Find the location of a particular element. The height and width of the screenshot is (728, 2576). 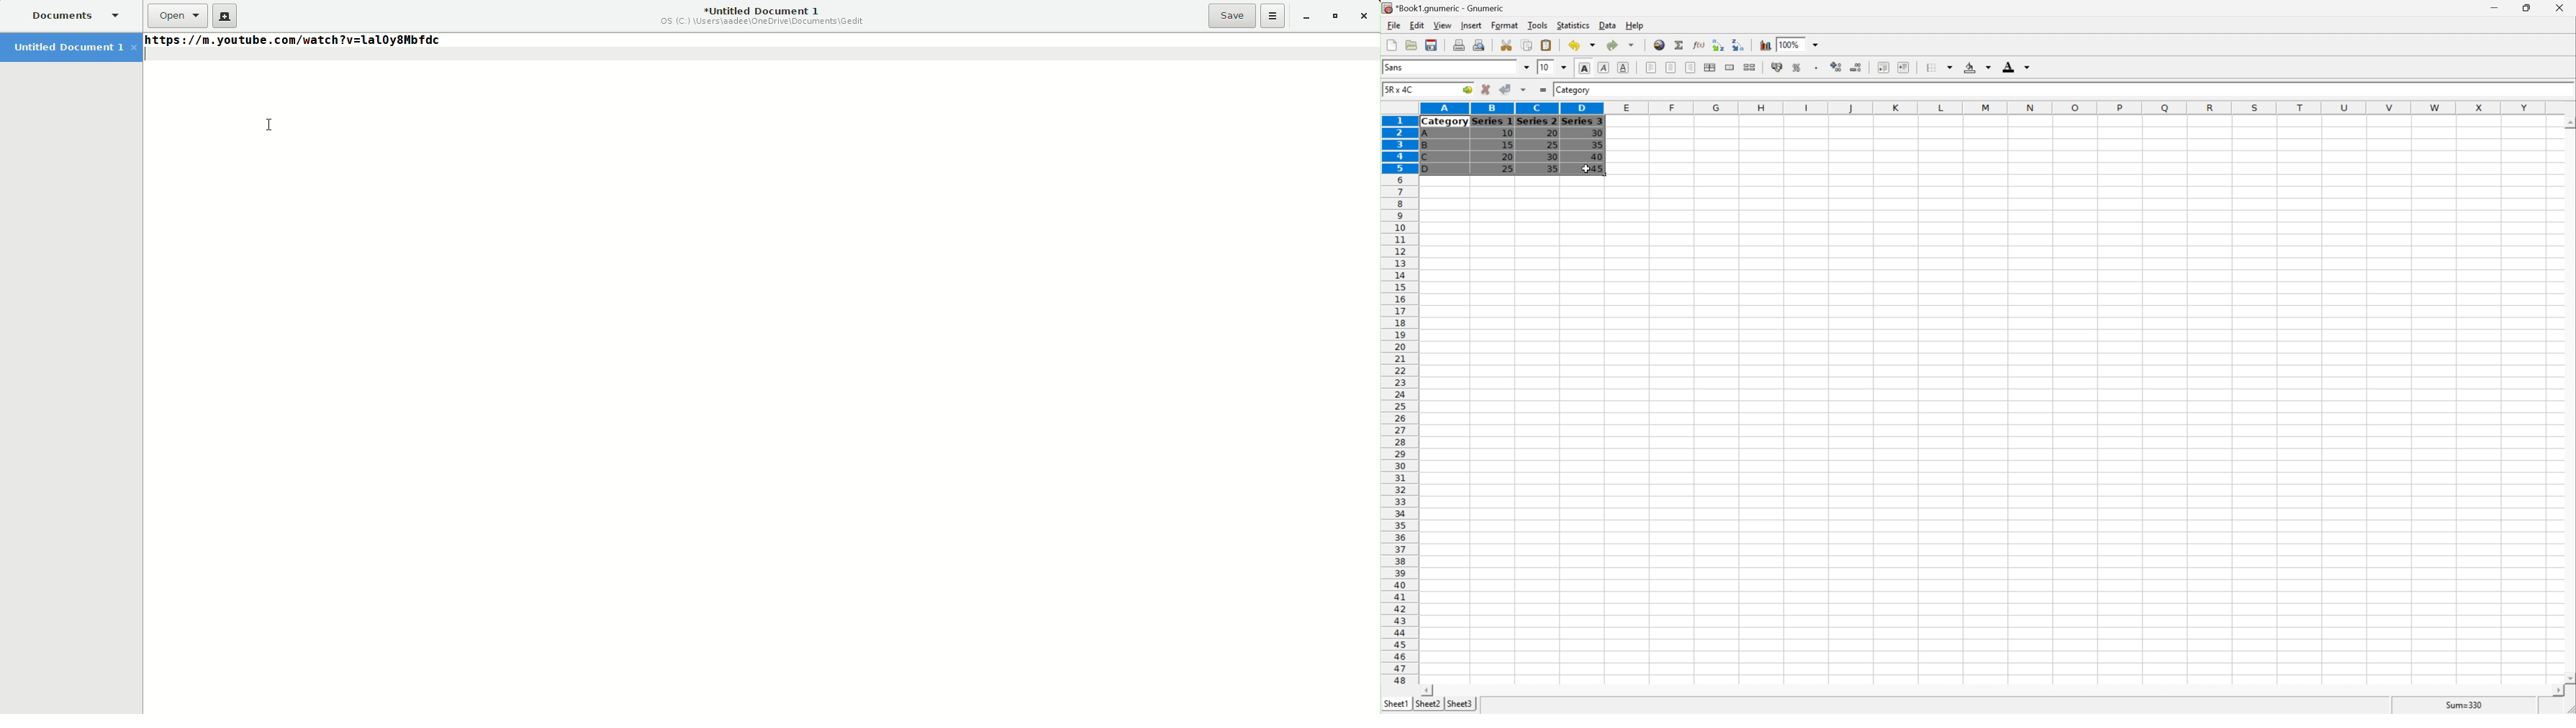

Sort the selected region in ascending order based on the first column selected is located at coordinates (1718, 45).